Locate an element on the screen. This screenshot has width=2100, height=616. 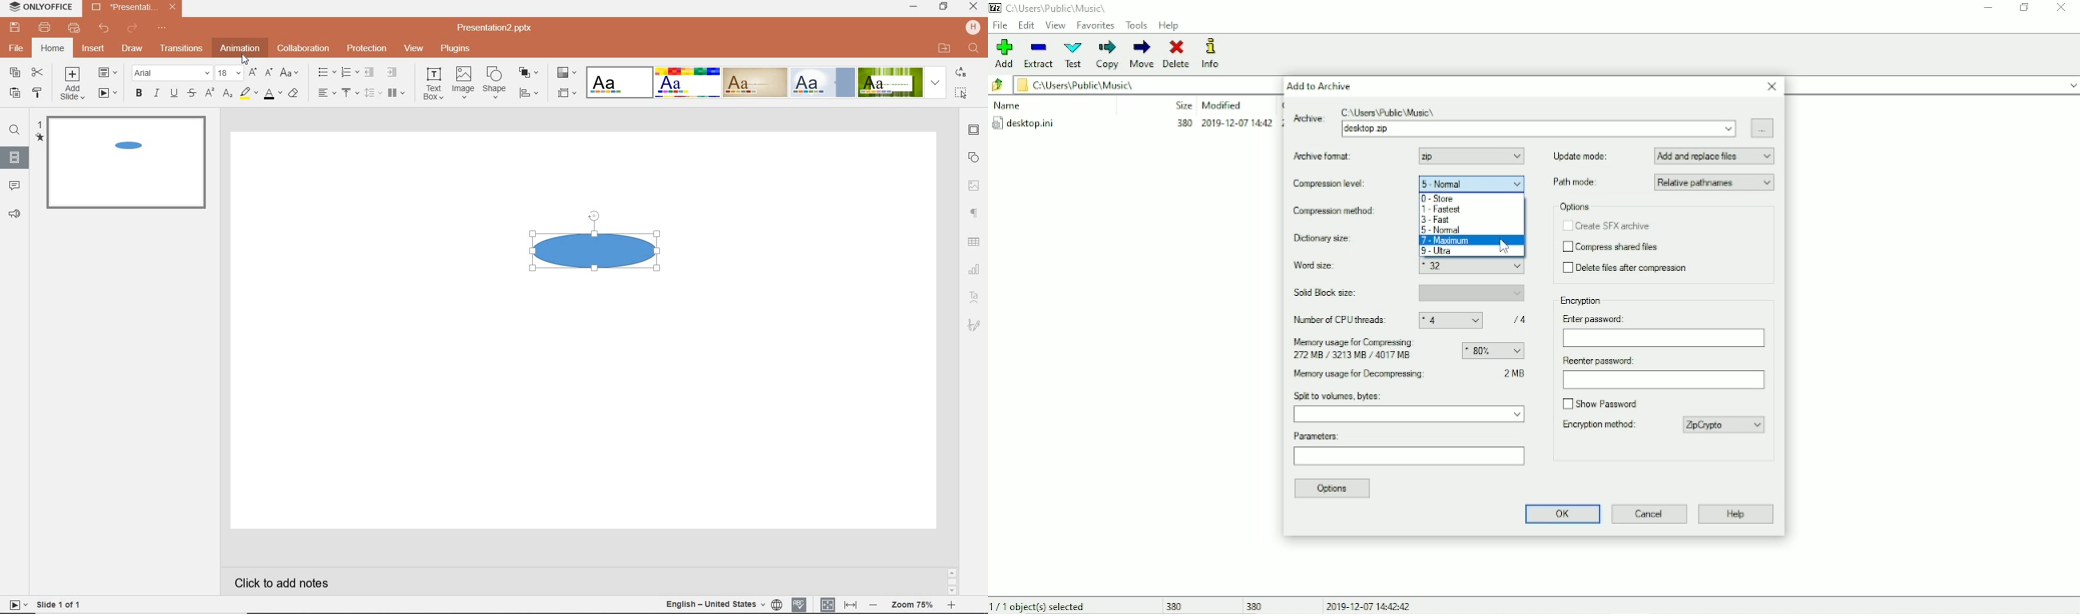
SLIDES is located at coordinates (14, 161).